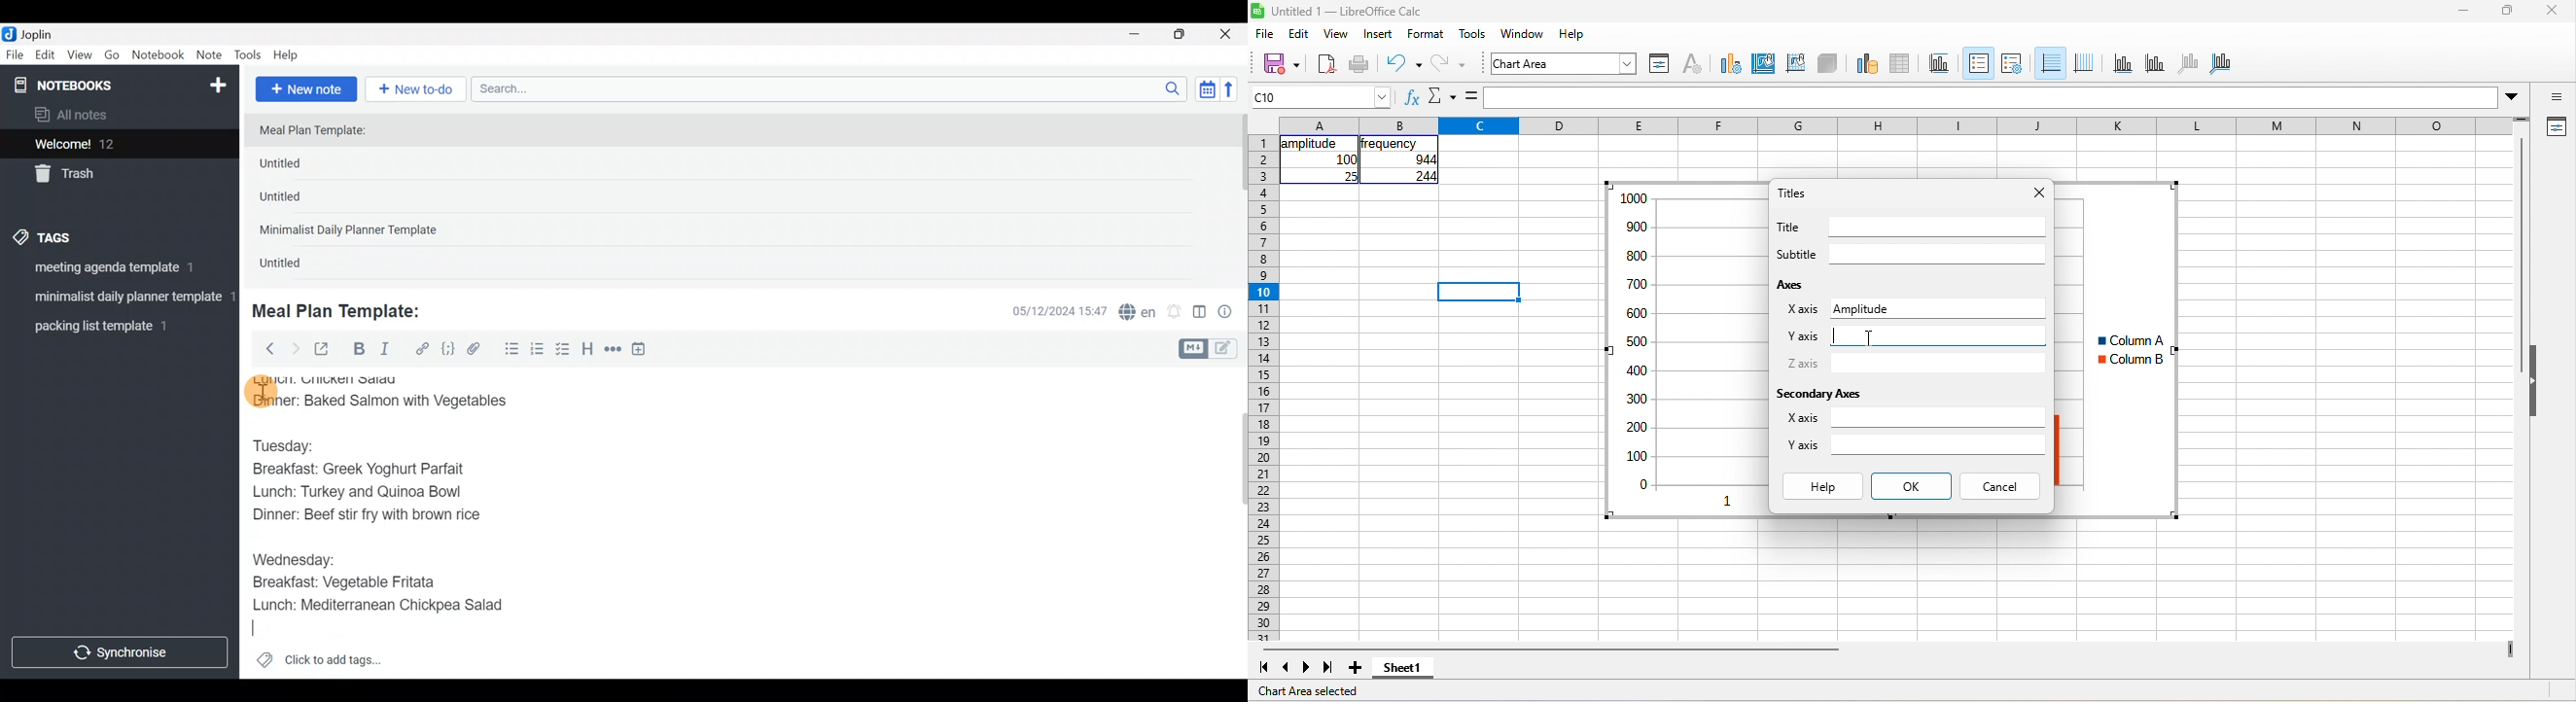  What do you see at coordinates (1827, 64) in the screenshot?
I see `3d view` at bounding box center [1827, 64].